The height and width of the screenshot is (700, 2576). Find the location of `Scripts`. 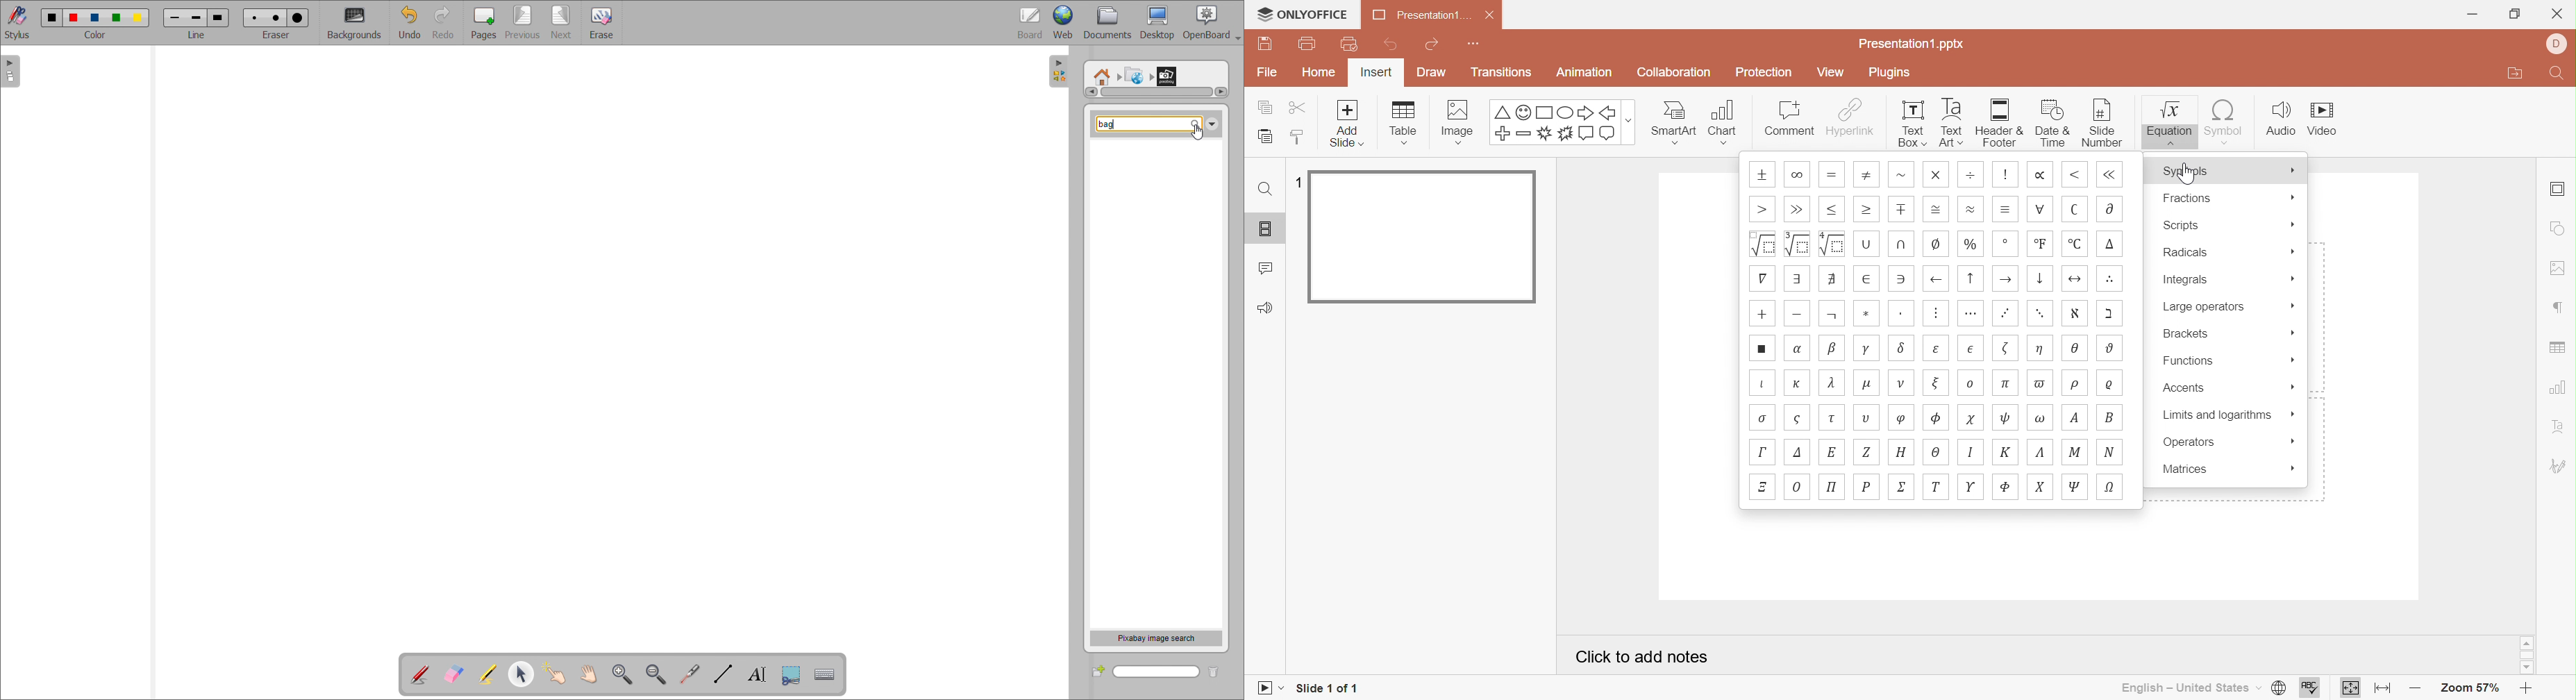

Scripts is located at coordinates (2230, 224).